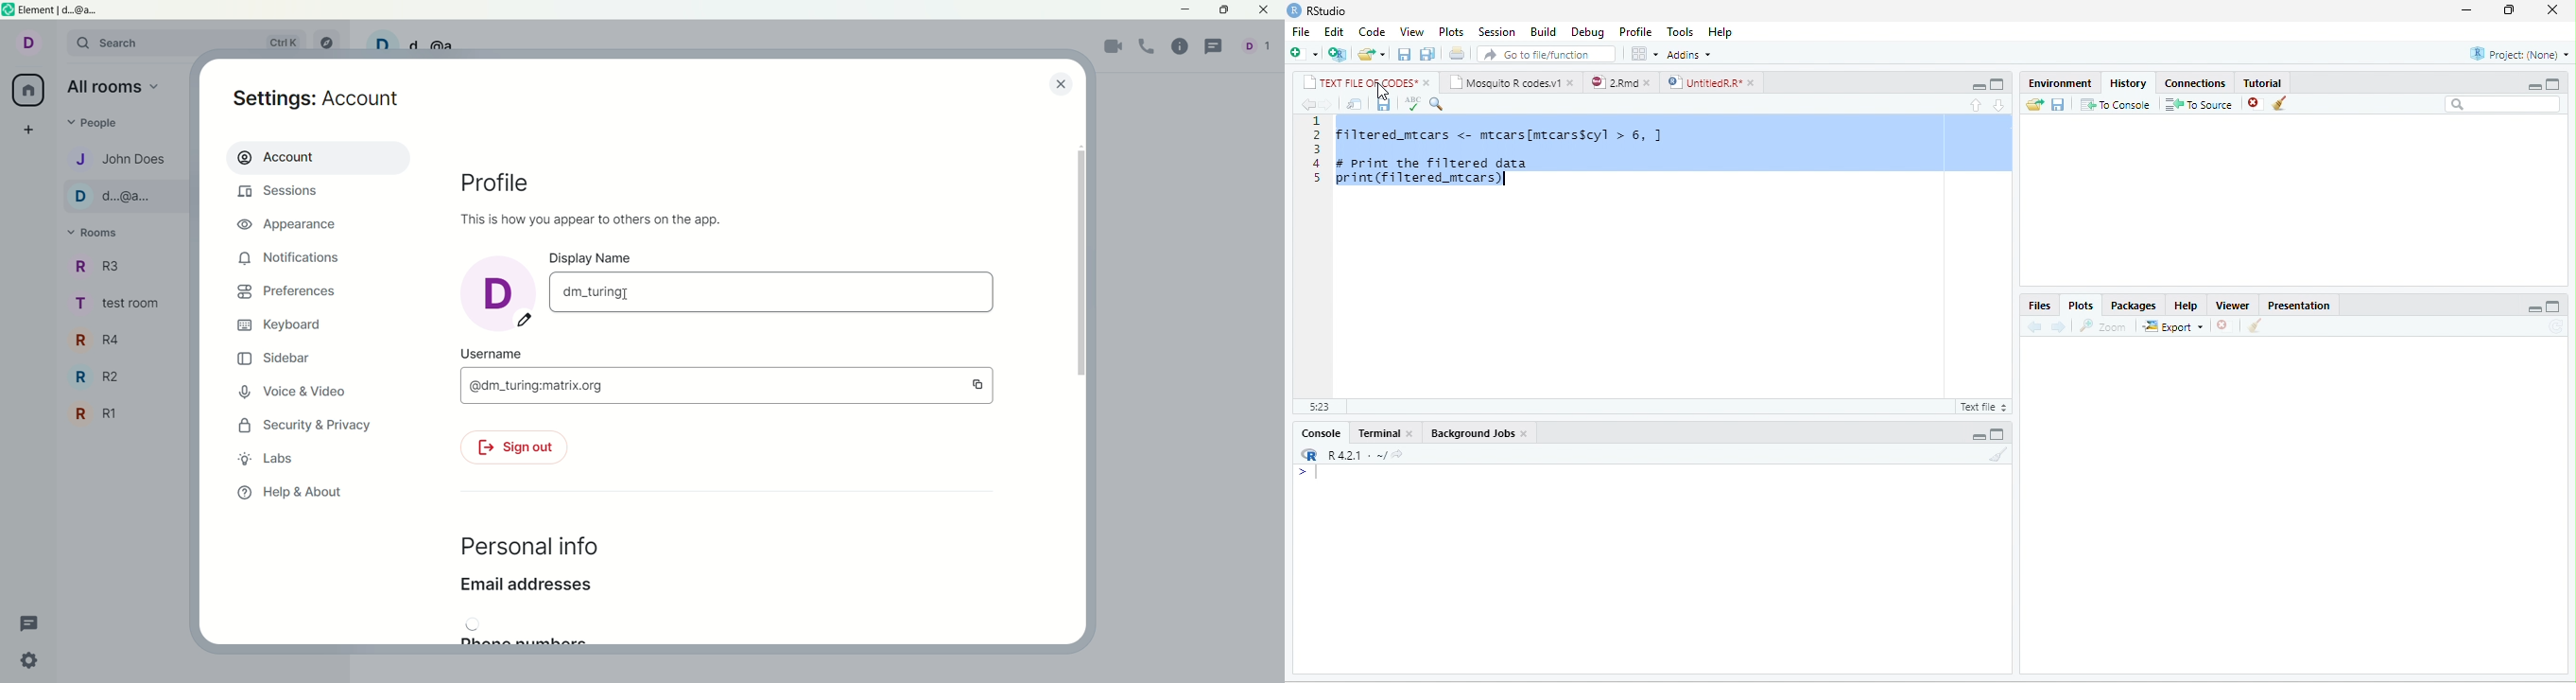 This screenshot has width=2576, height=700. Describe the element at coordinates (2058, 327) in the screenshot. I see `forward` at that location.